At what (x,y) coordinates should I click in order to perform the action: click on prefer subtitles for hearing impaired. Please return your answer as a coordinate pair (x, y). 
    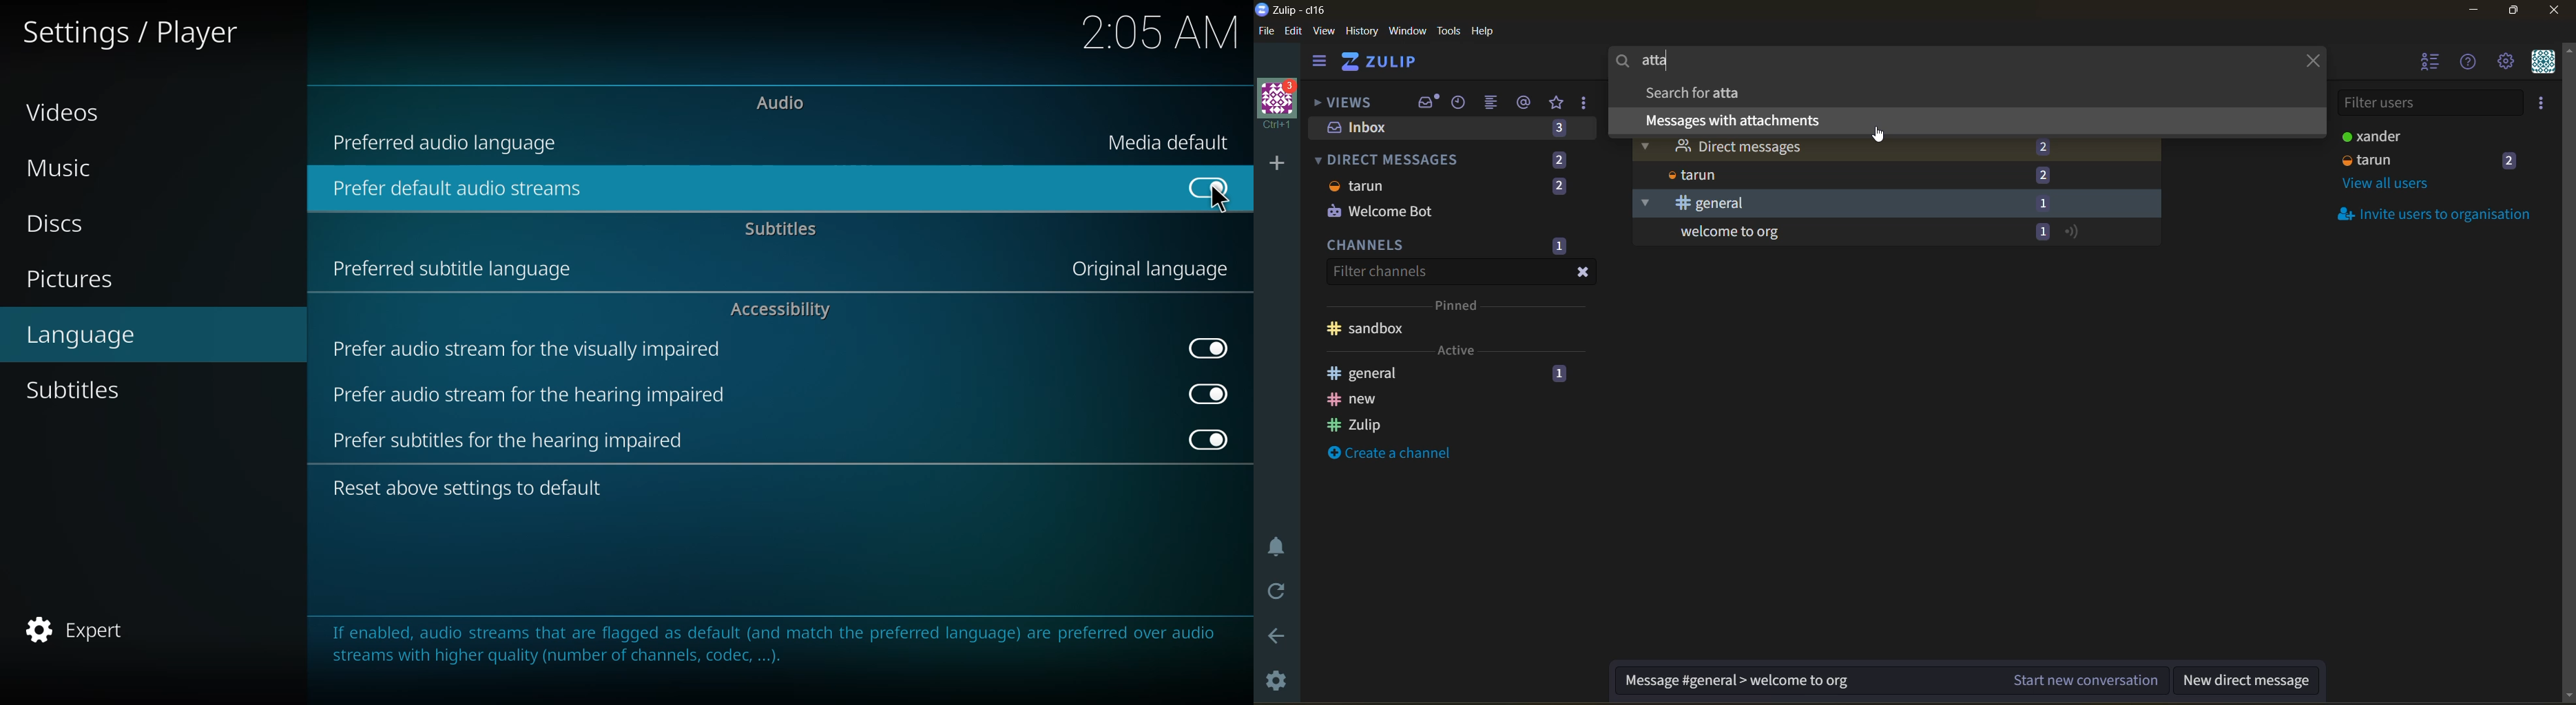
    Looking at the image, I should click on (508, 439).